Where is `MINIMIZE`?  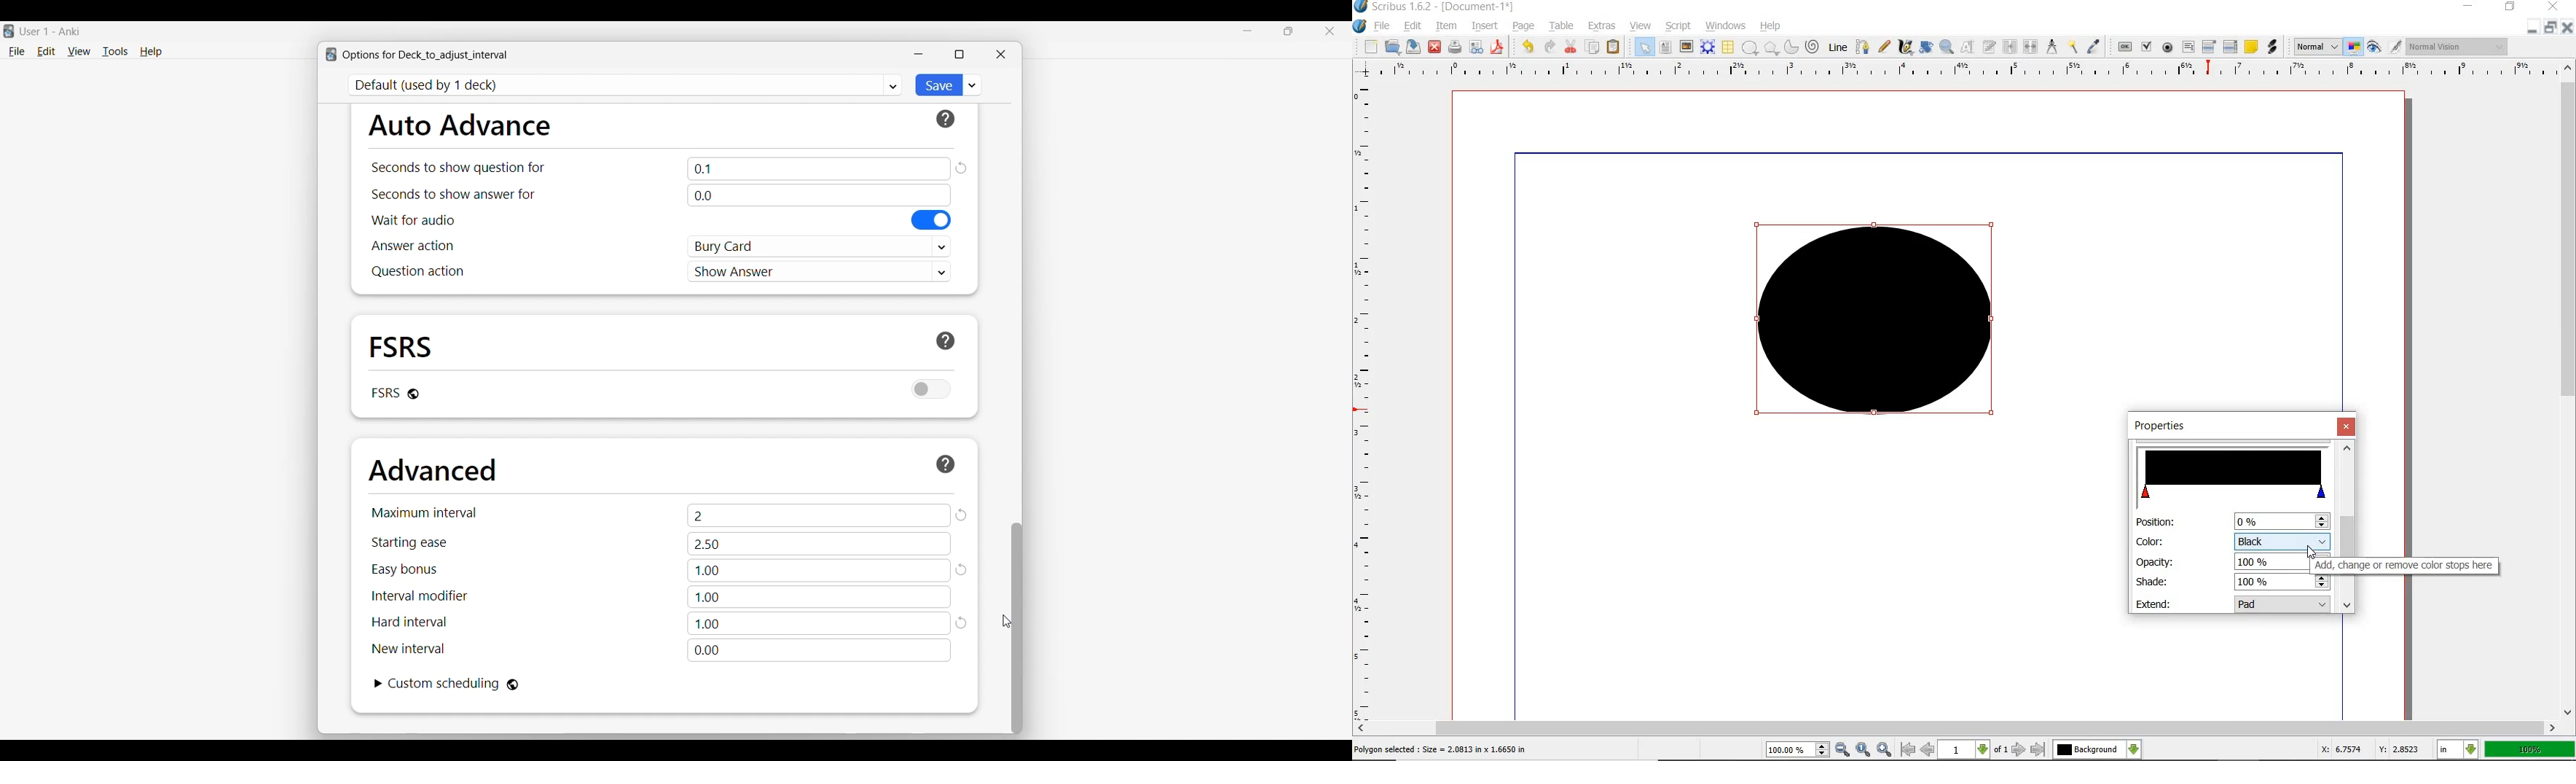 MINIMIZE is located at coordinates (2532, 28).